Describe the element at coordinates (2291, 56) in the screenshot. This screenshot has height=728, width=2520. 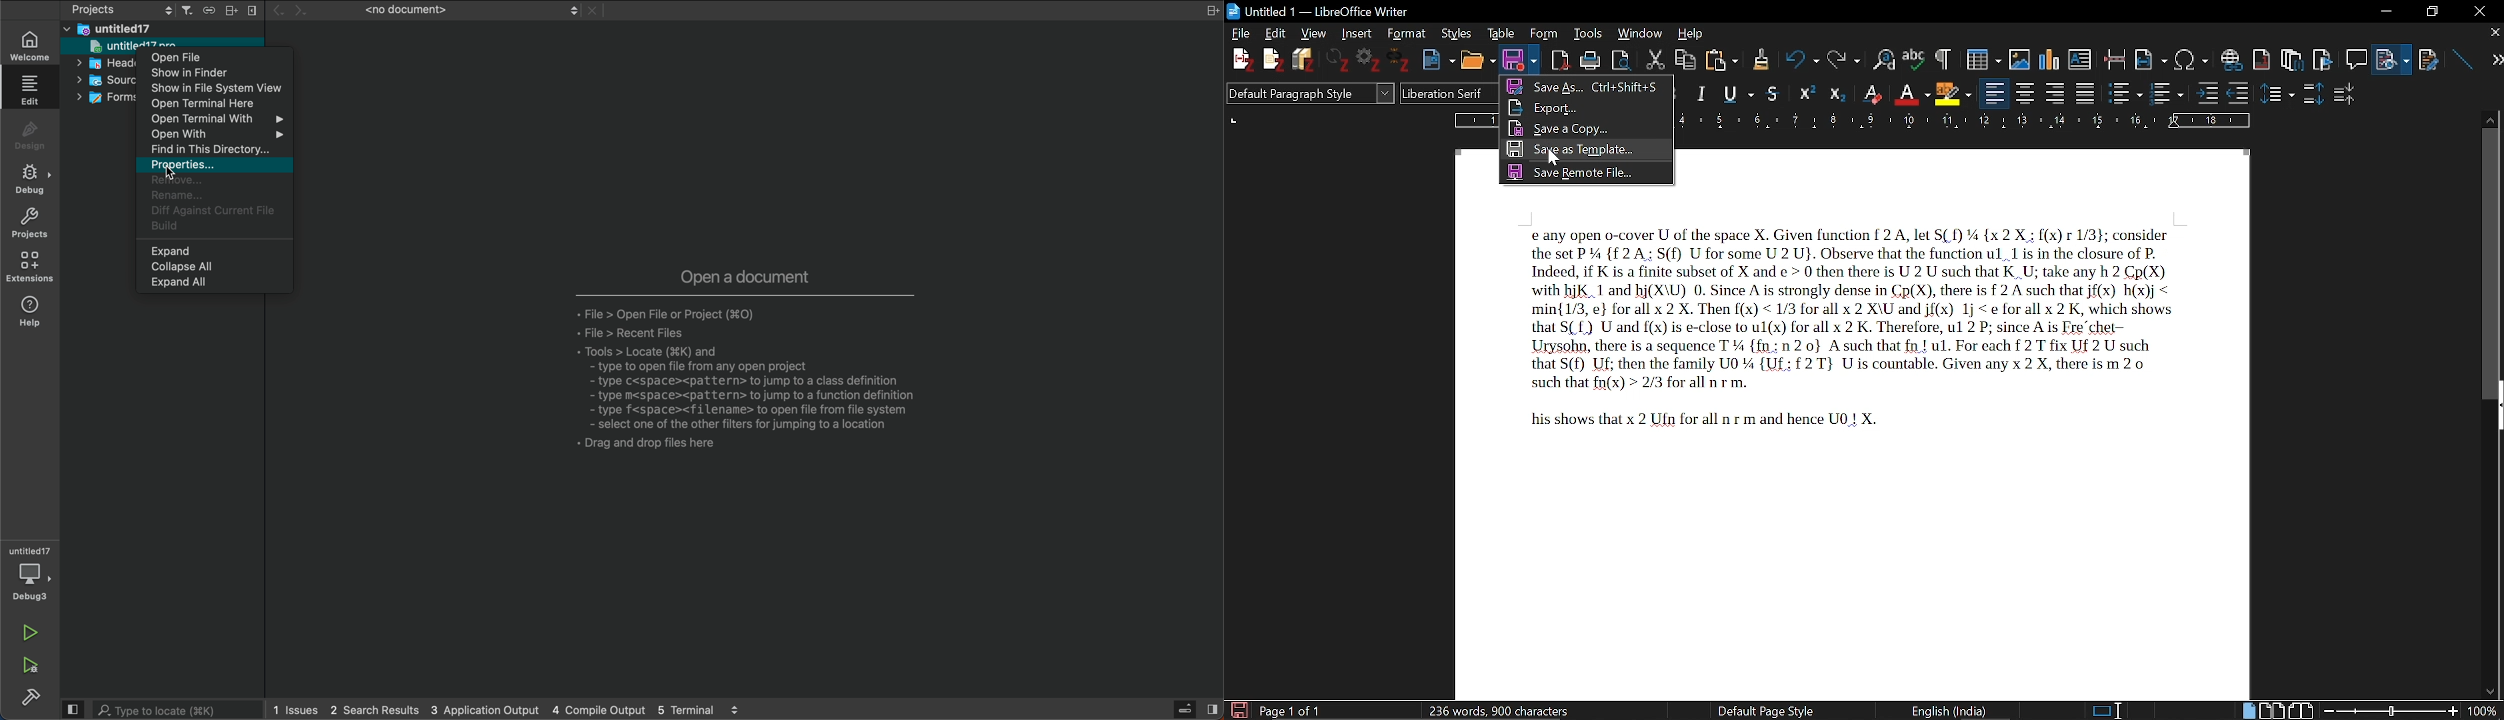
I see `Insert footnote` at that location.